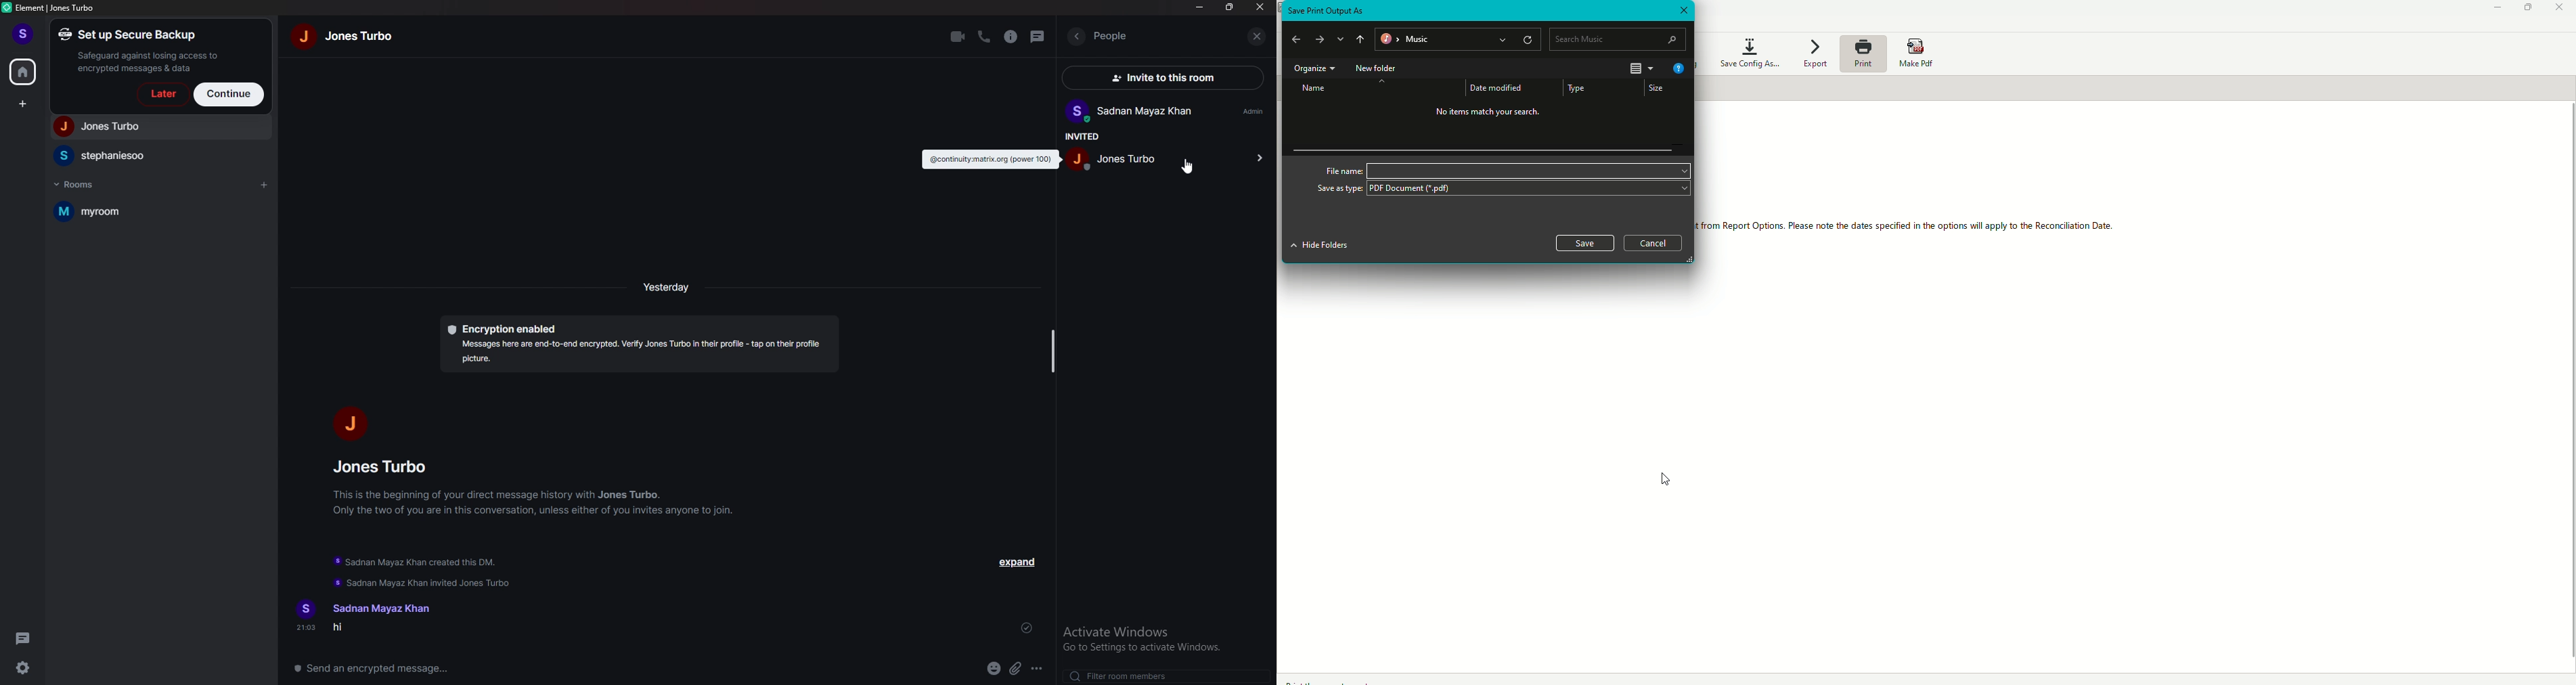 The width and height of the screenshot is (2576, 700). Describe the element at coordinates (2525, 9) in the screenshot. I see `Restore` at that location.